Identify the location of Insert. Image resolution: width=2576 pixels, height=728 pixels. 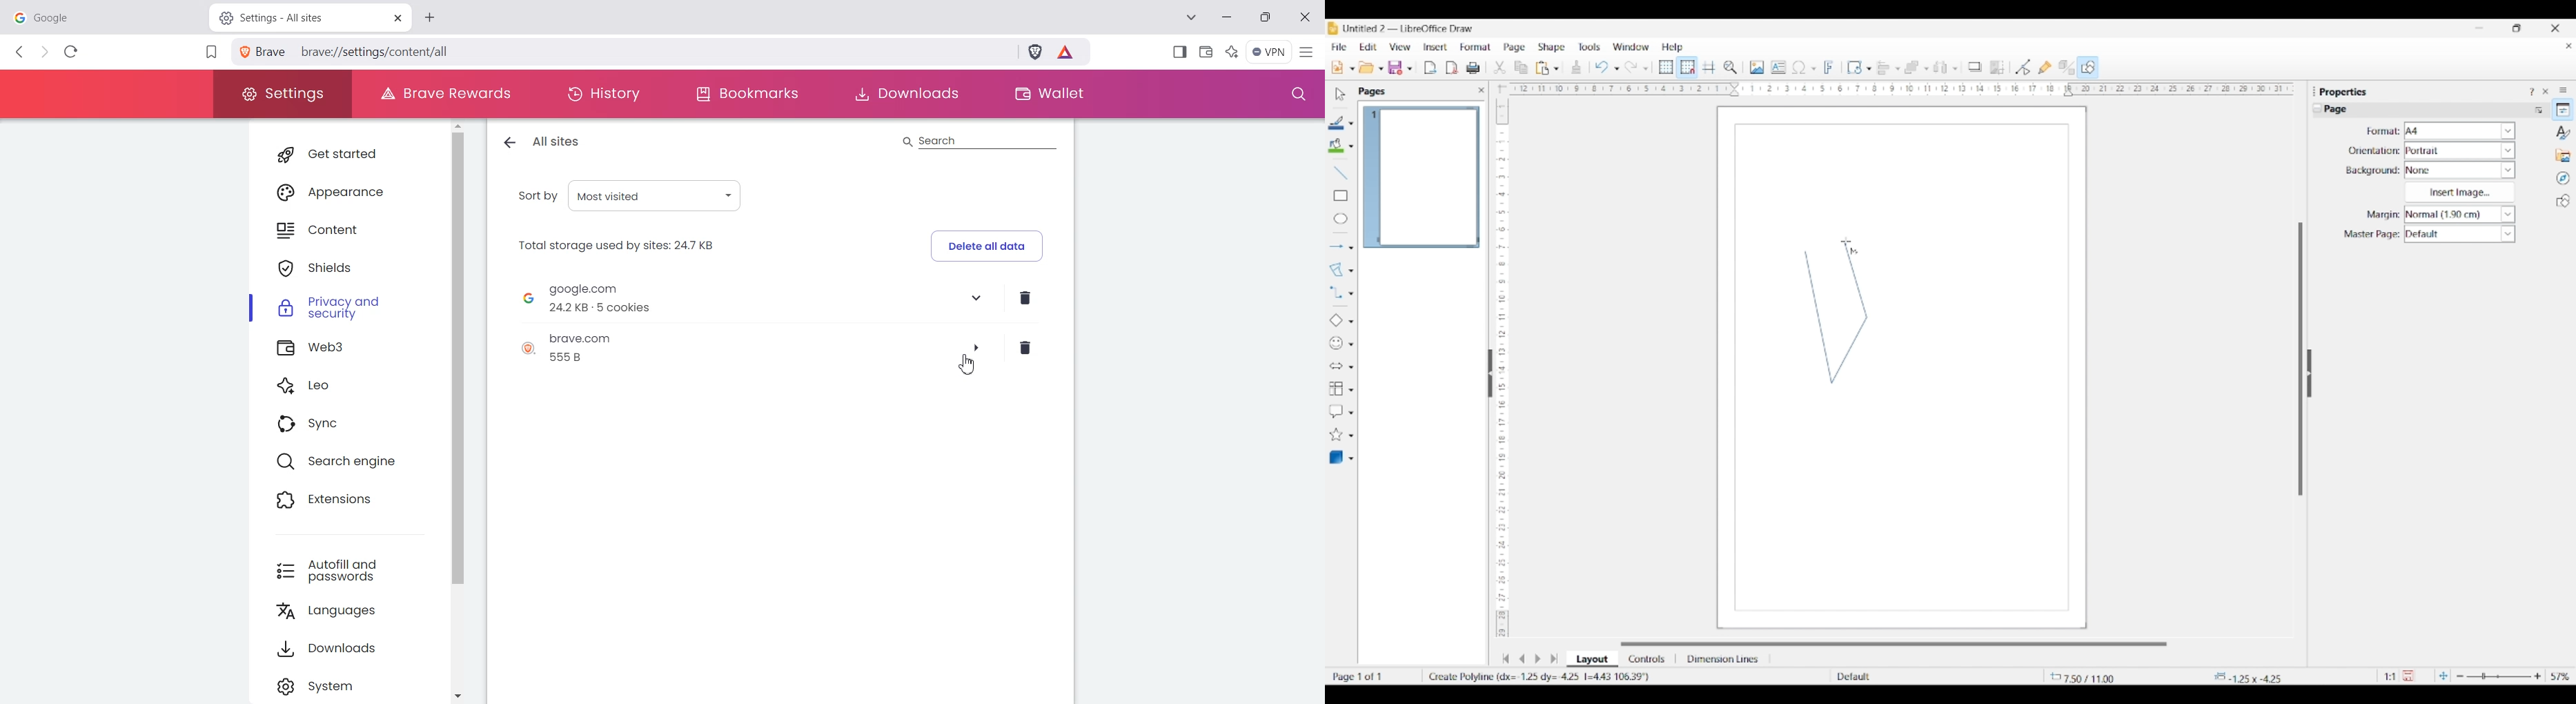
(1436, 47).